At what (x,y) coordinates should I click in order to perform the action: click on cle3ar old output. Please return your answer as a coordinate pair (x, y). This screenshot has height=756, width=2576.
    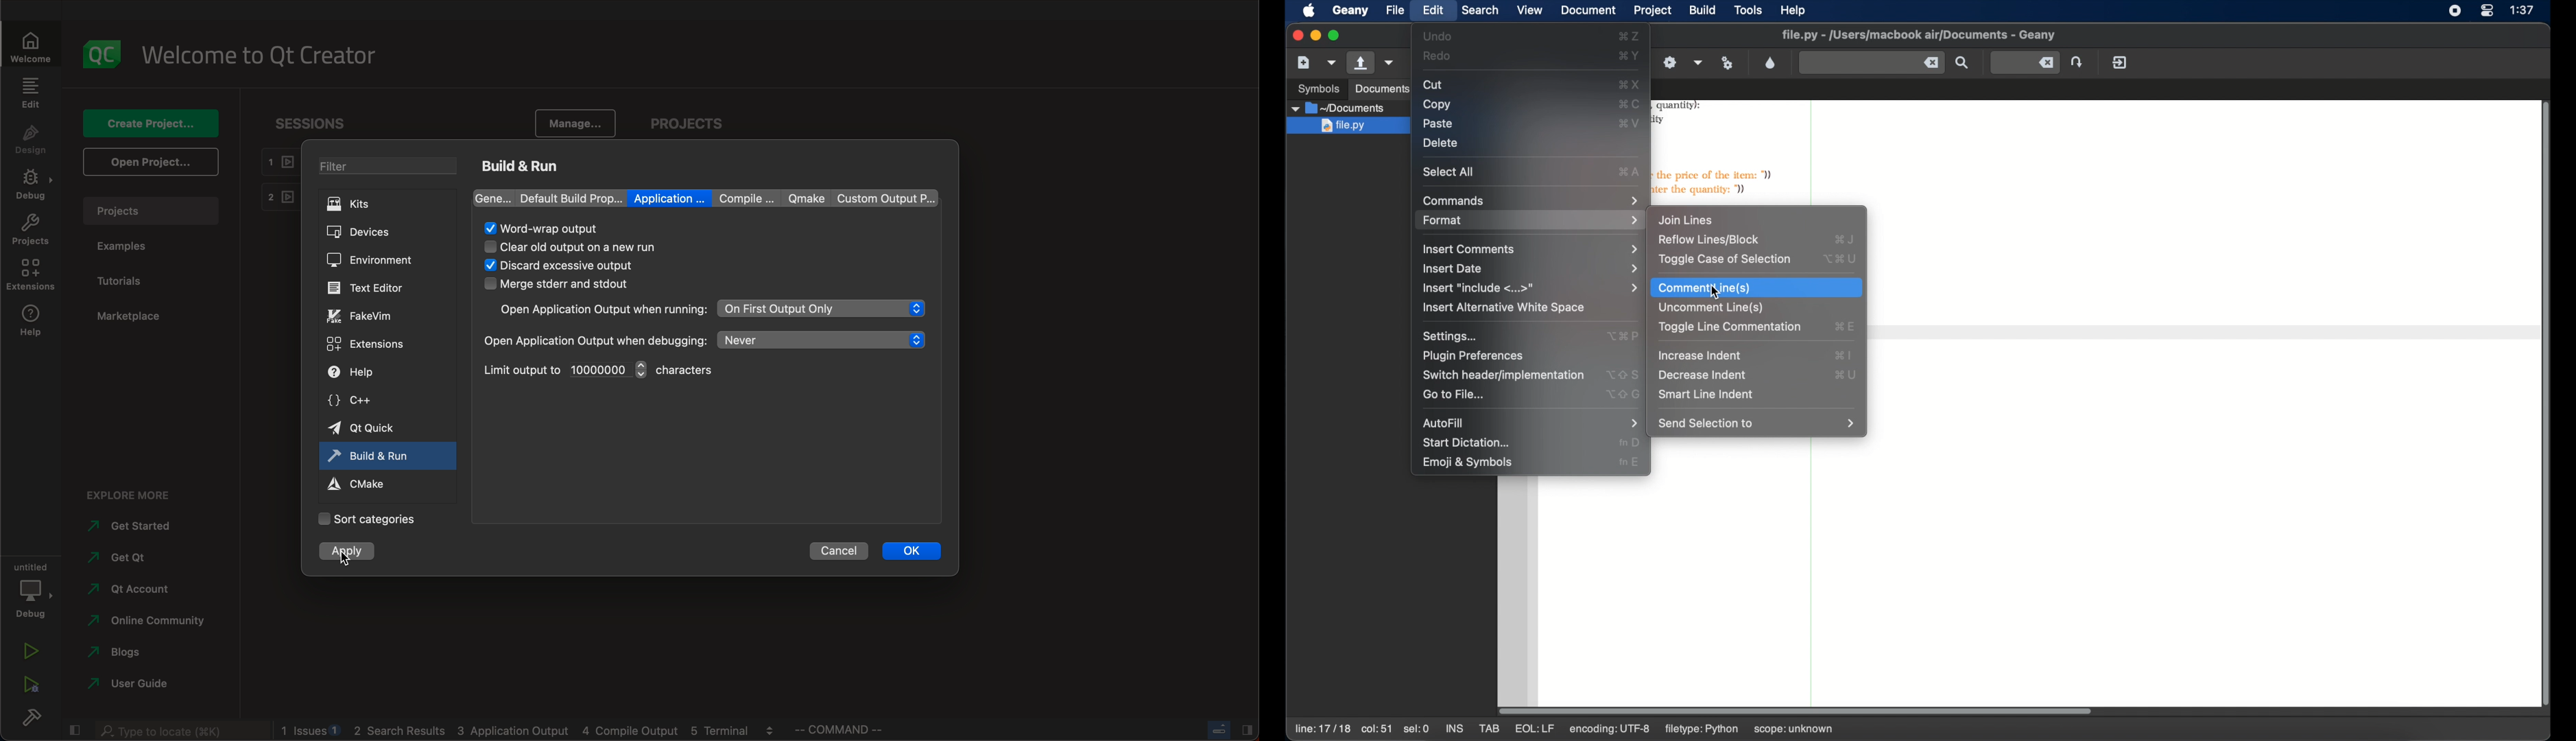
    Looking at the image, I should click on (593, 247).